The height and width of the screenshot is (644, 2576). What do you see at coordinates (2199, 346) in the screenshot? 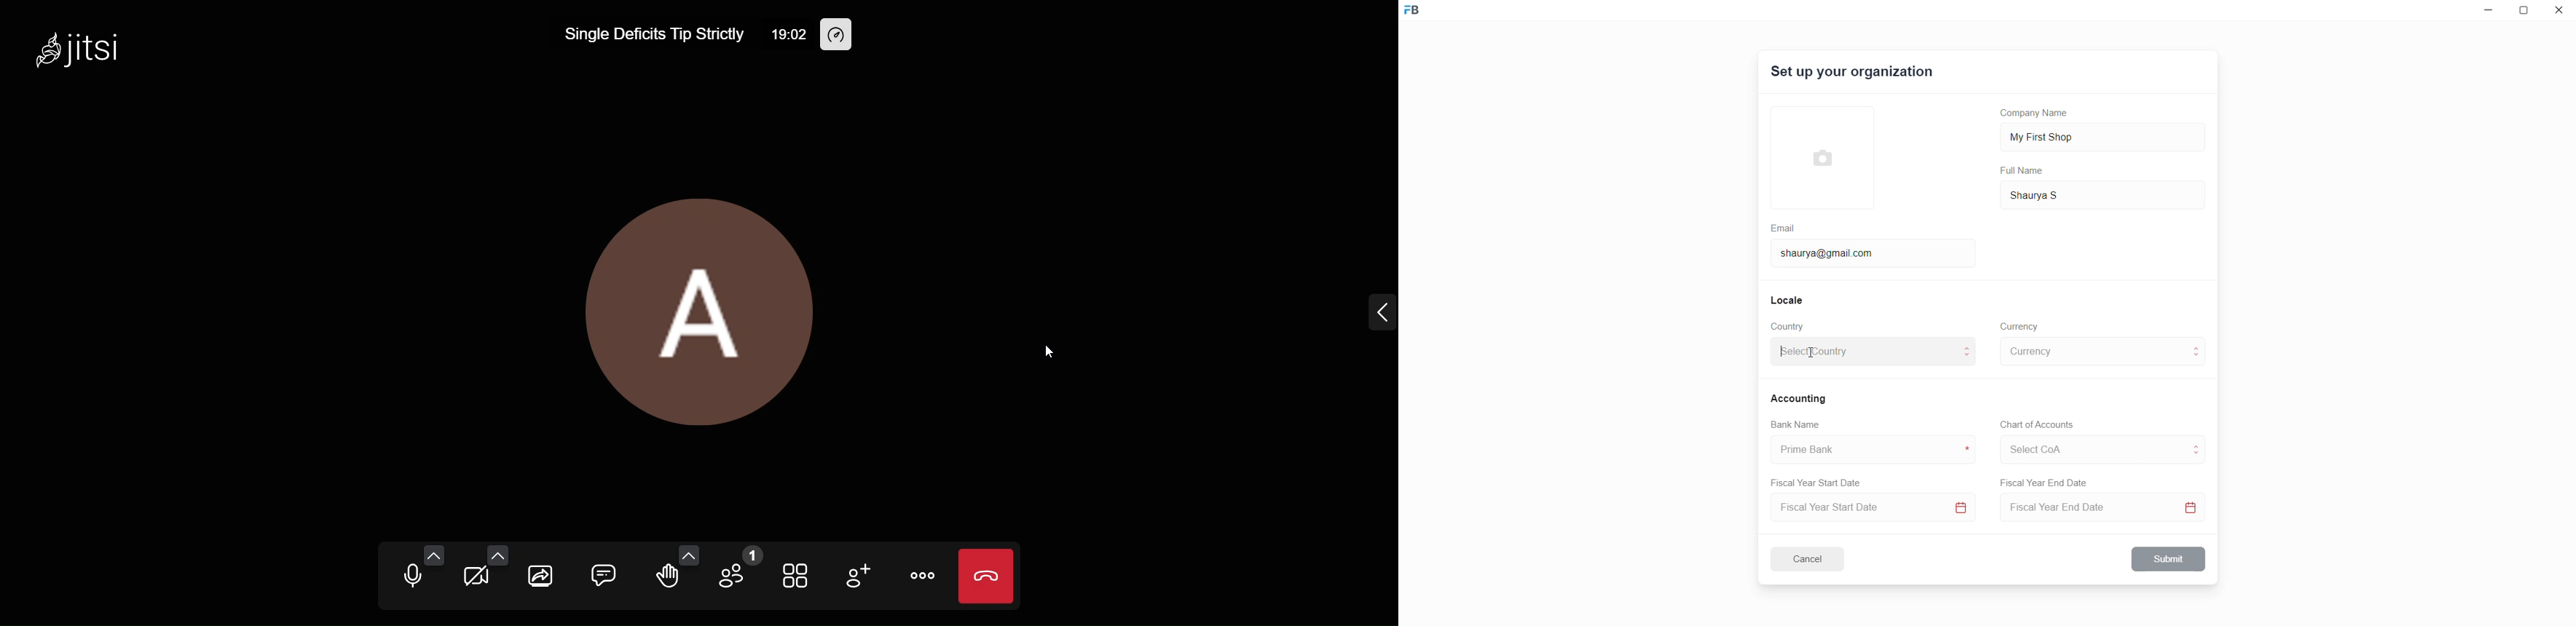
I see `move to above curreny` at bounding box center [2199, 346].